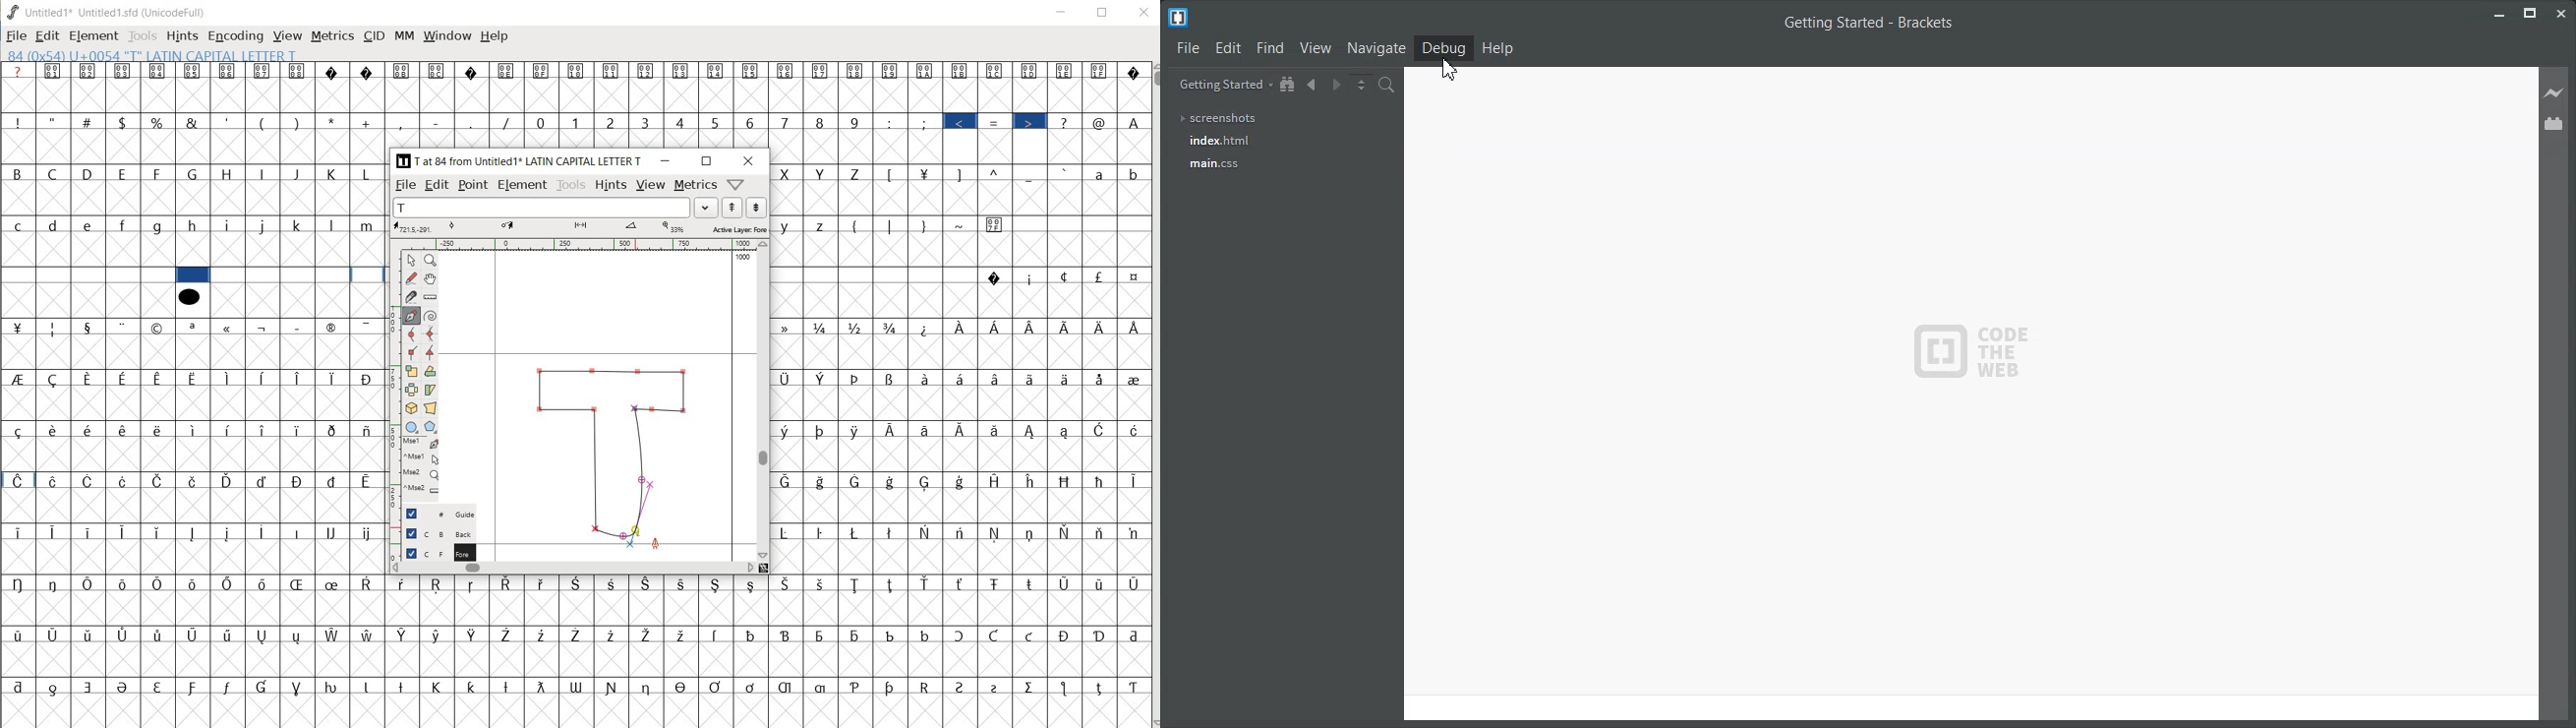 The image size is (2576, 728). What do you see at coordinates (298, 224) in the screenshot?
I see `k` at bounding box center [298, 224].